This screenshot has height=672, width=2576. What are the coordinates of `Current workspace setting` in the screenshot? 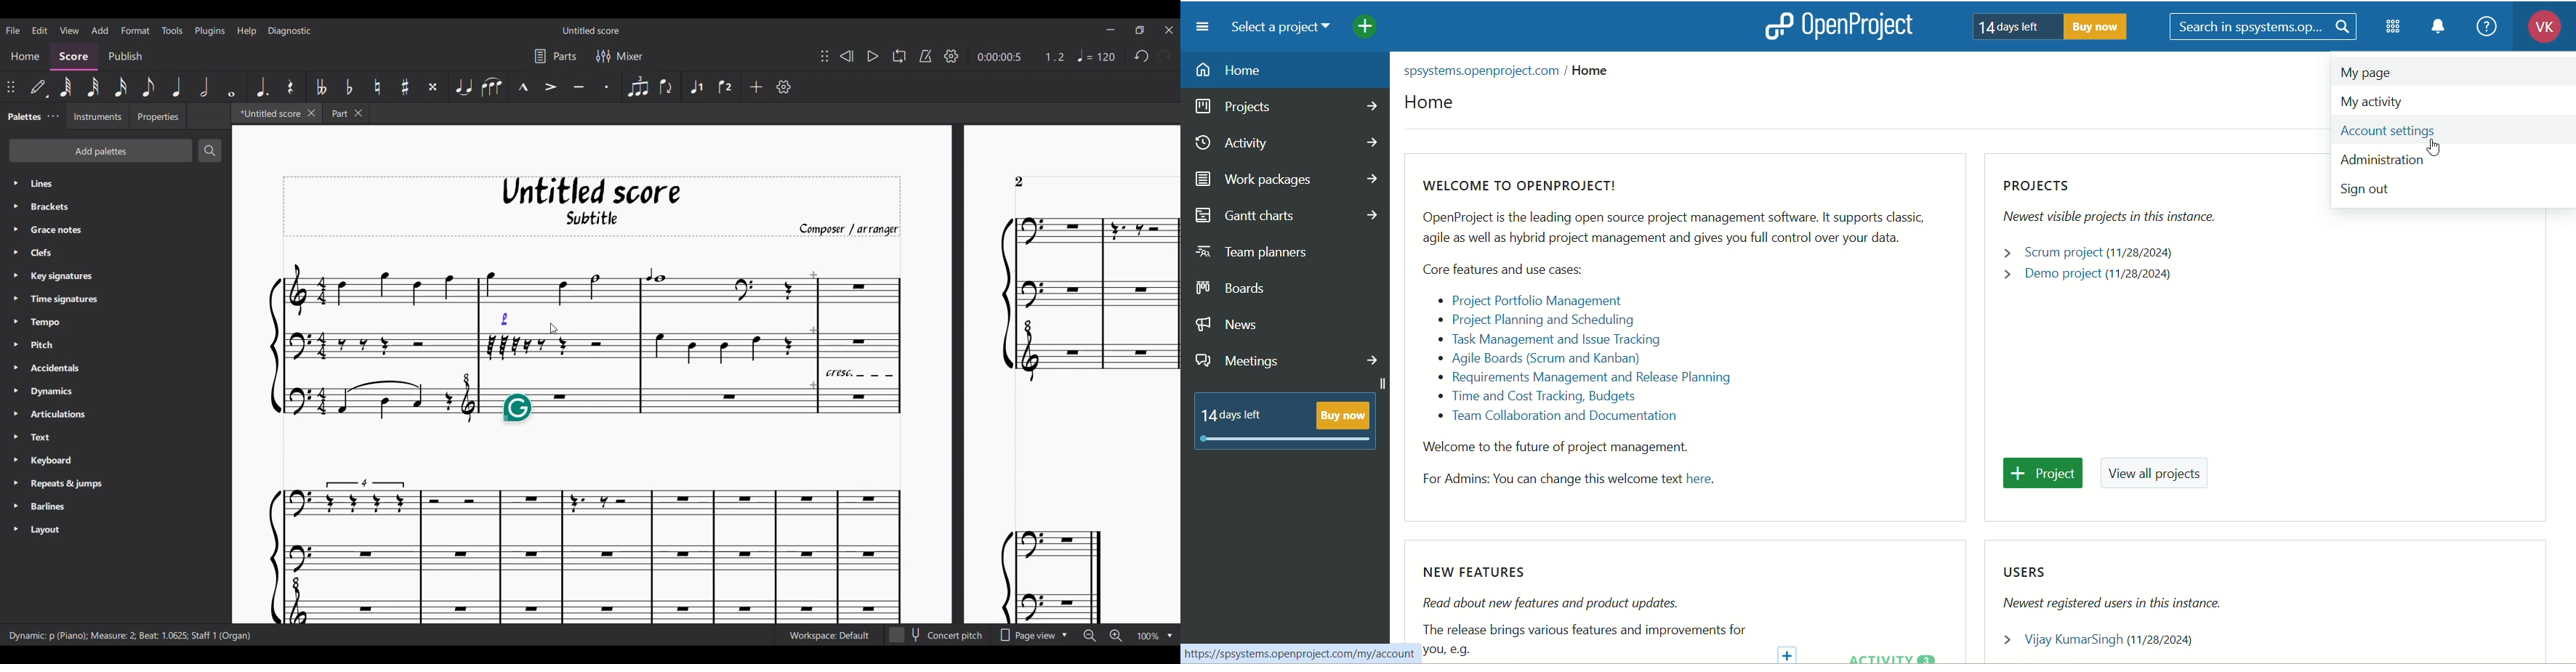 It's located at (829, 635).